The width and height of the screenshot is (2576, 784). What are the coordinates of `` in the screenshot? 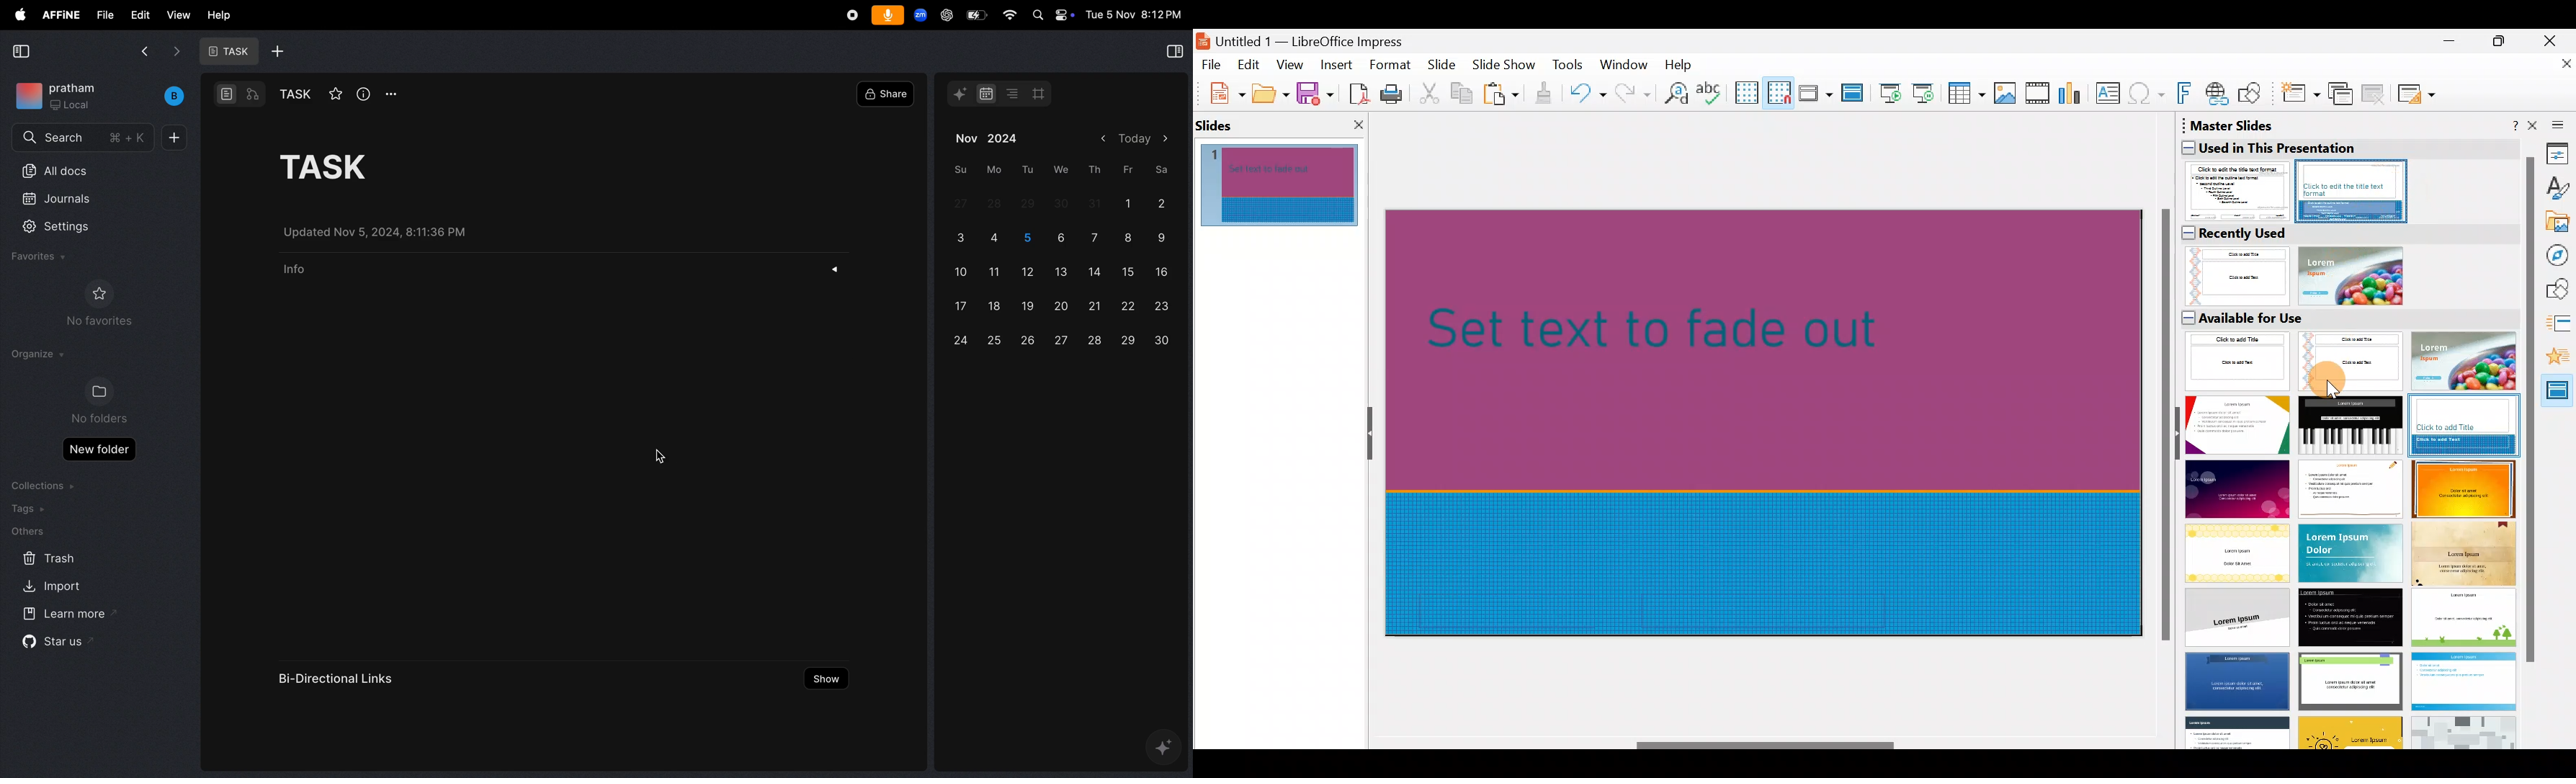 It's located at (1359, 434).